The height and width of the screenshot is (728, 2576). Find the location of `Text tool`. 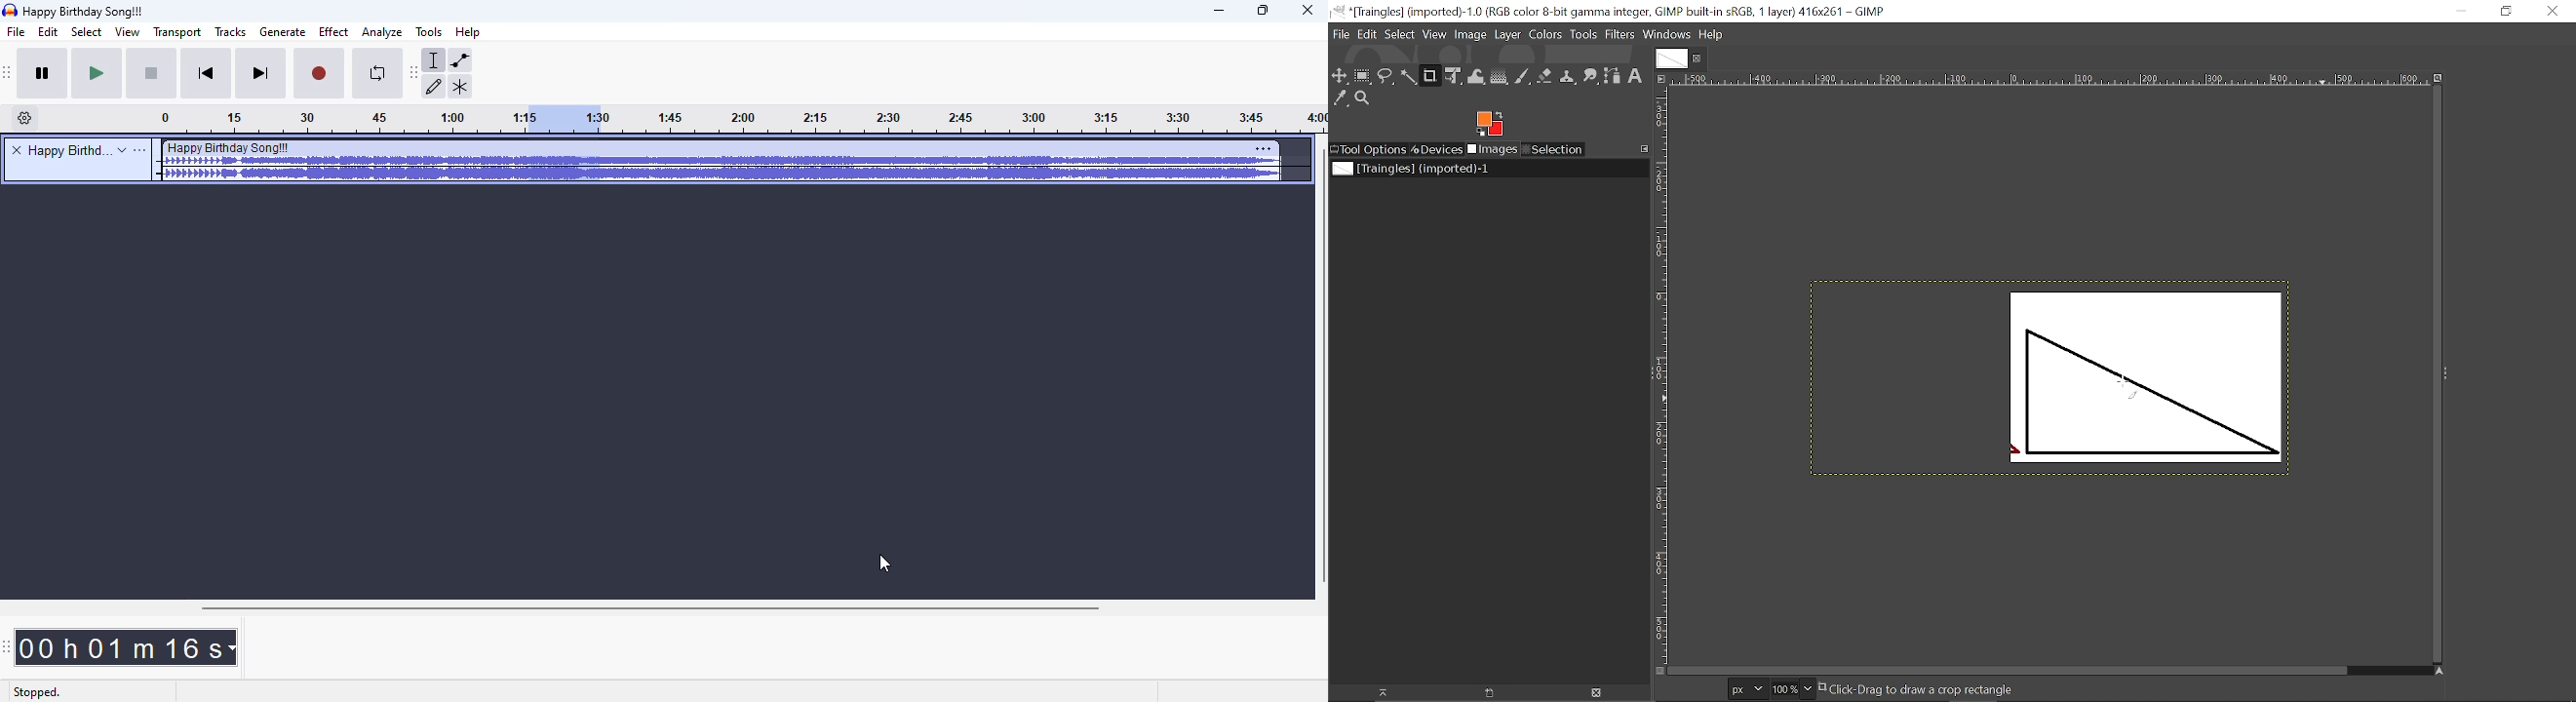

Text tool is located at coordinates (2447, 256).